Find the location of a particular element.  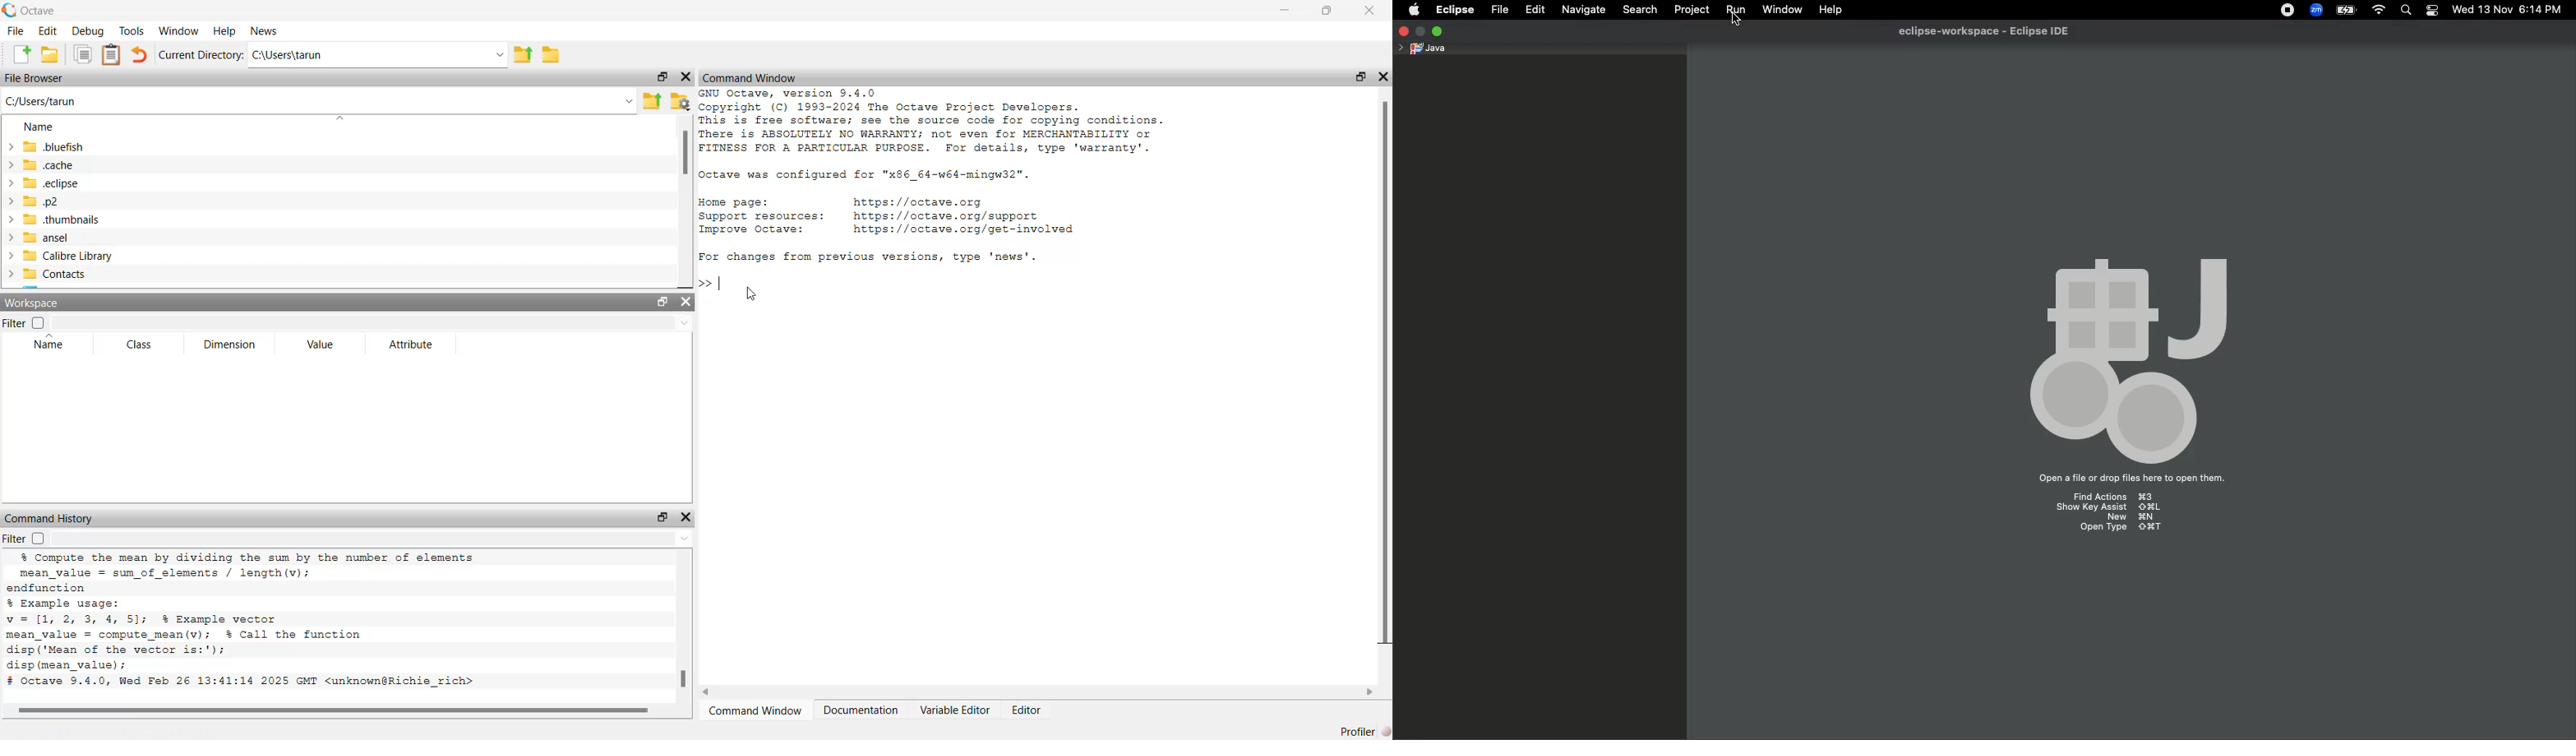

Contacts is located at coordinates (54, 274).